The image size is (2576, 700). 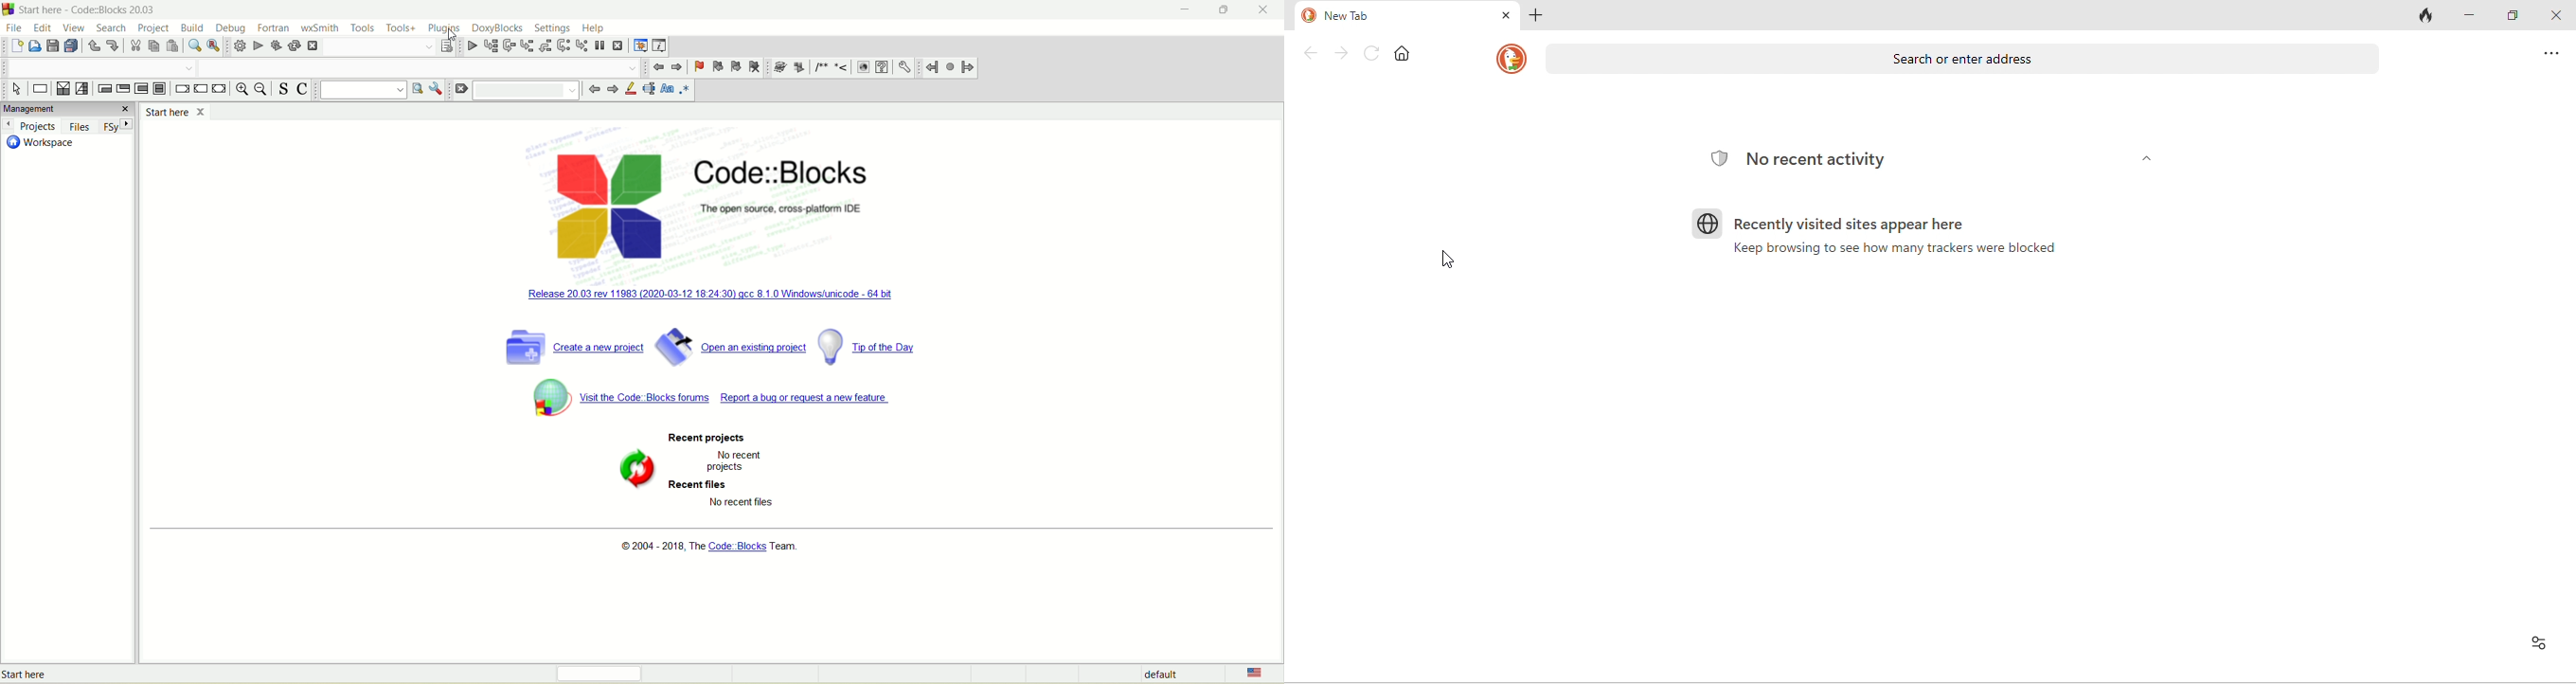 What do you see at coordinates (155, 27) in the screenshot?
I see `project` at bounding box center [155, 27].